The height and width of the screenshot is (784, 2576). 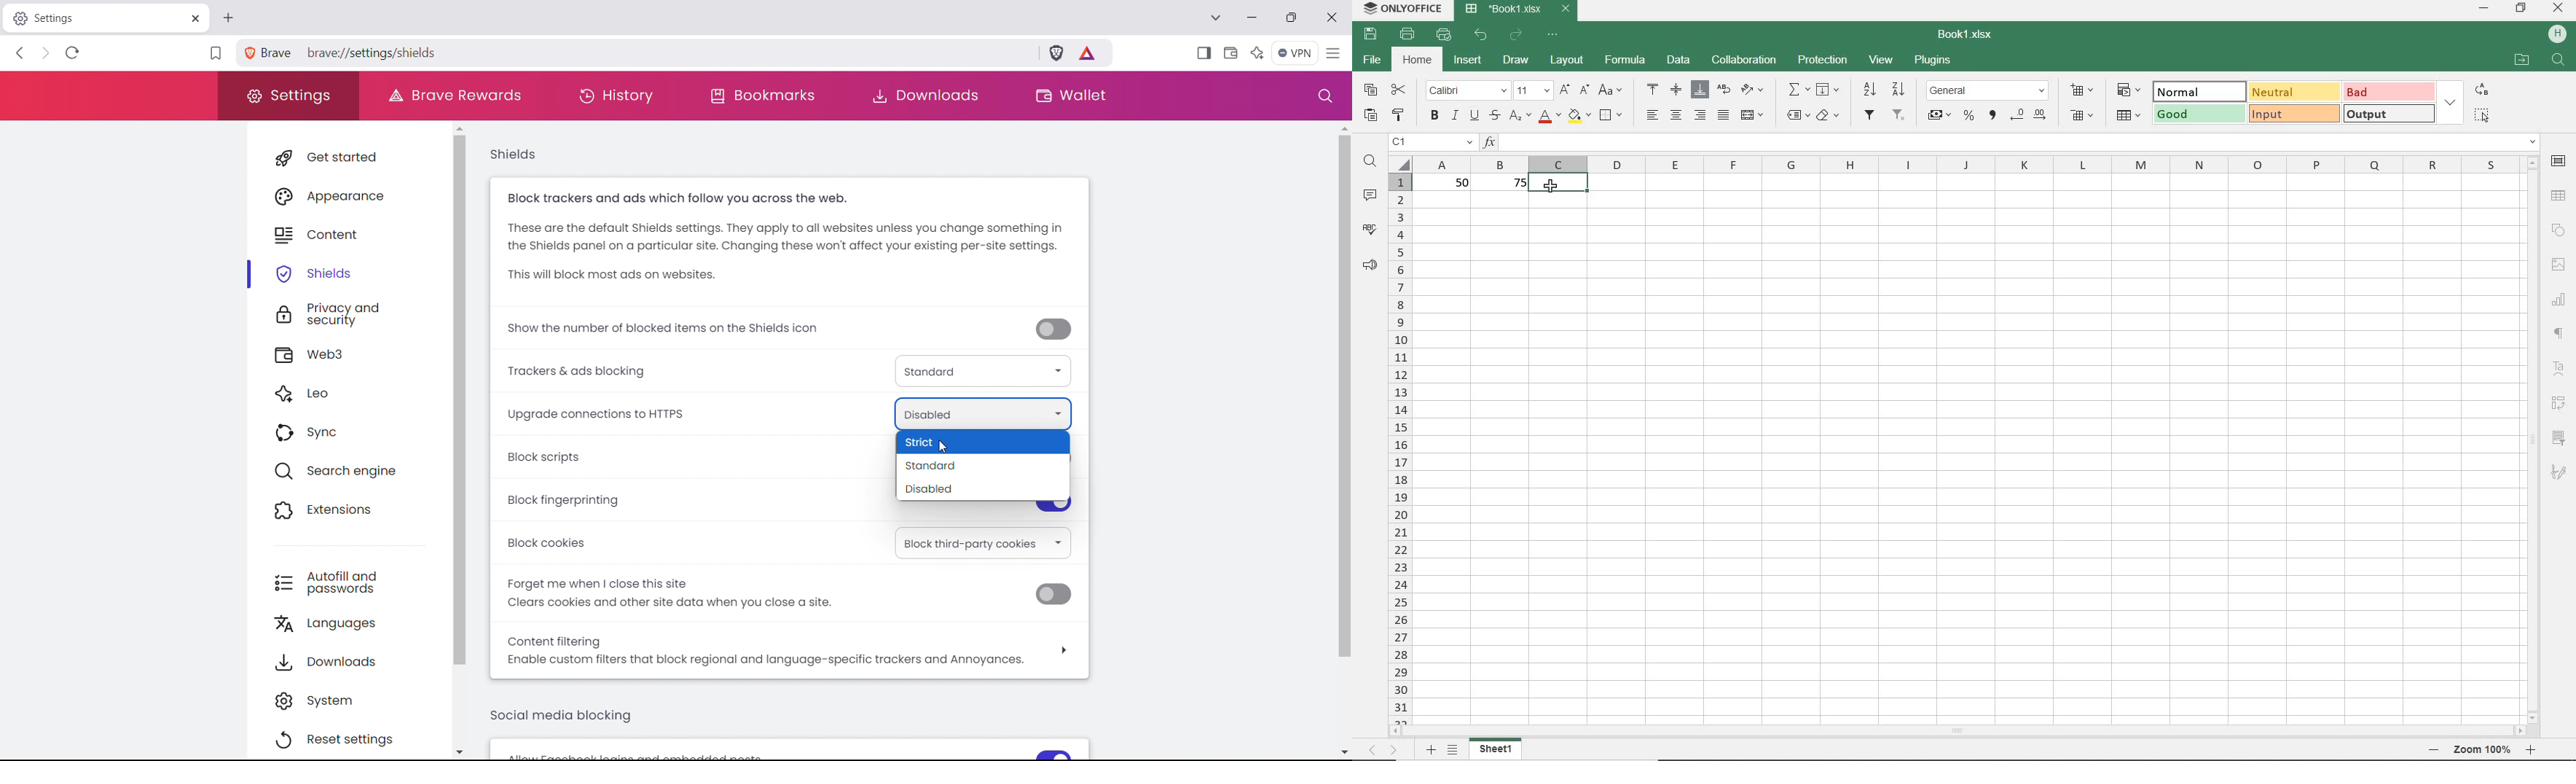 I want to click on brave rewards, so click(x=461, y=95).